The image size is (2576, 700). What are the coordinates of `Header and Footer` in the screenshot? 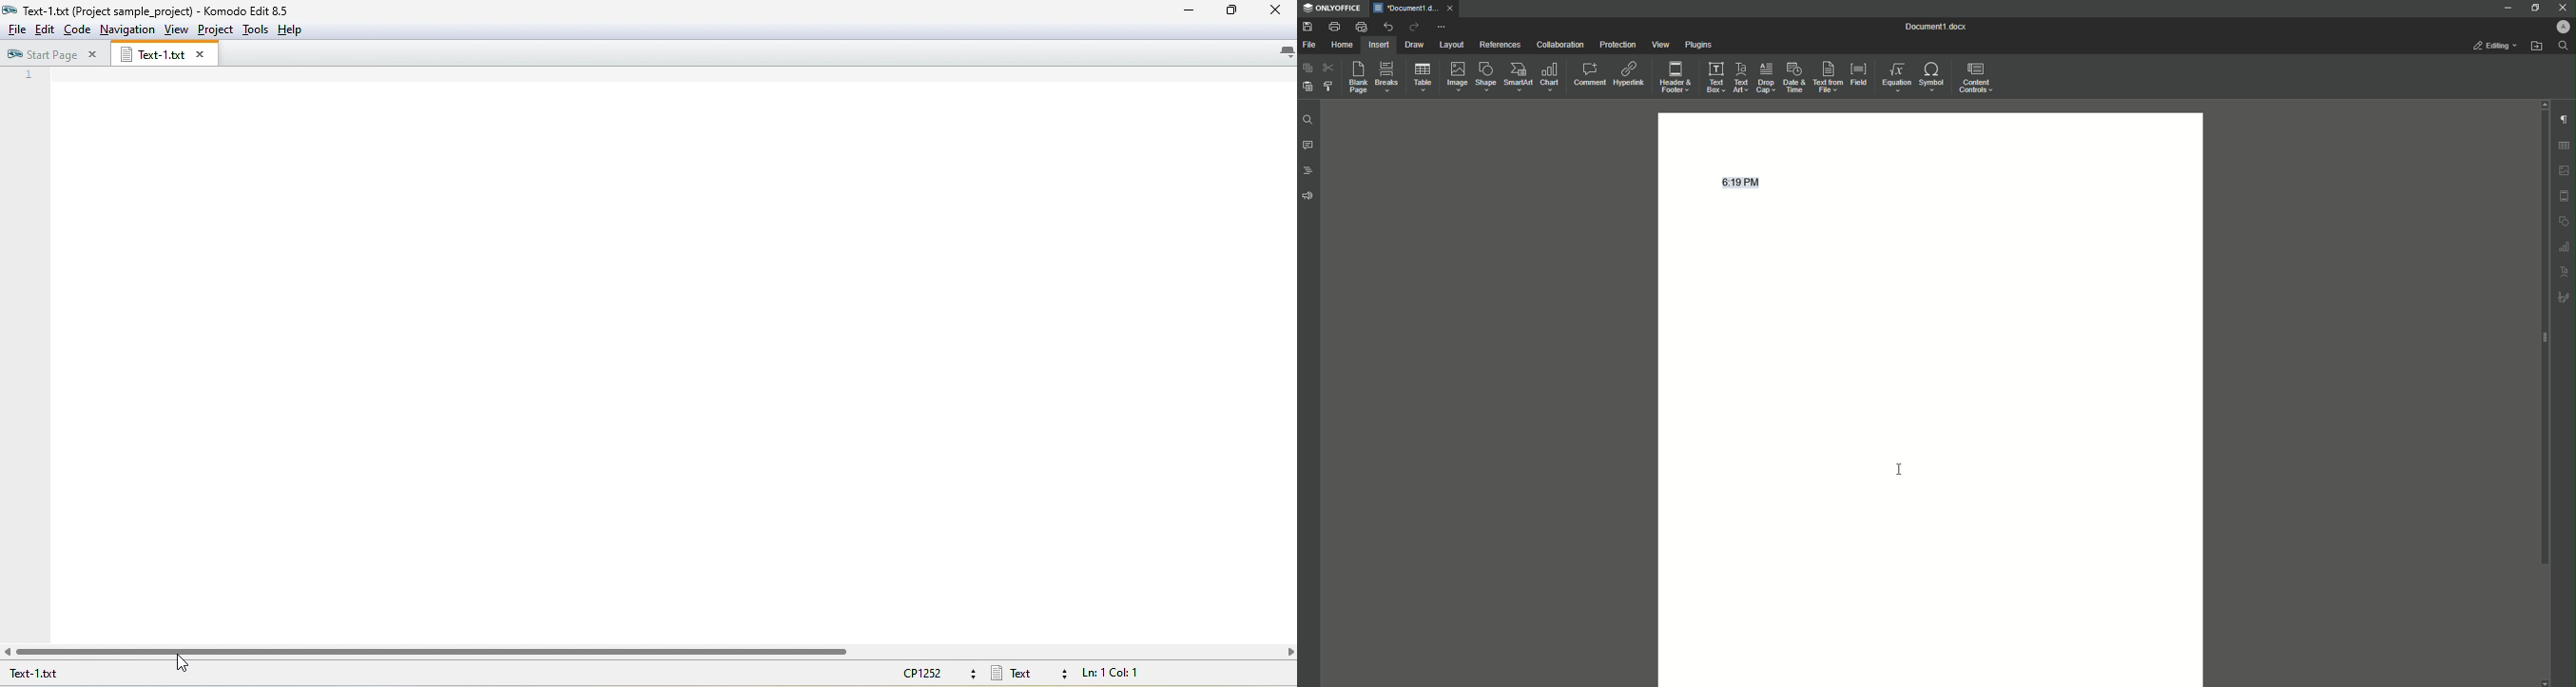 It's located at (1676, 75).